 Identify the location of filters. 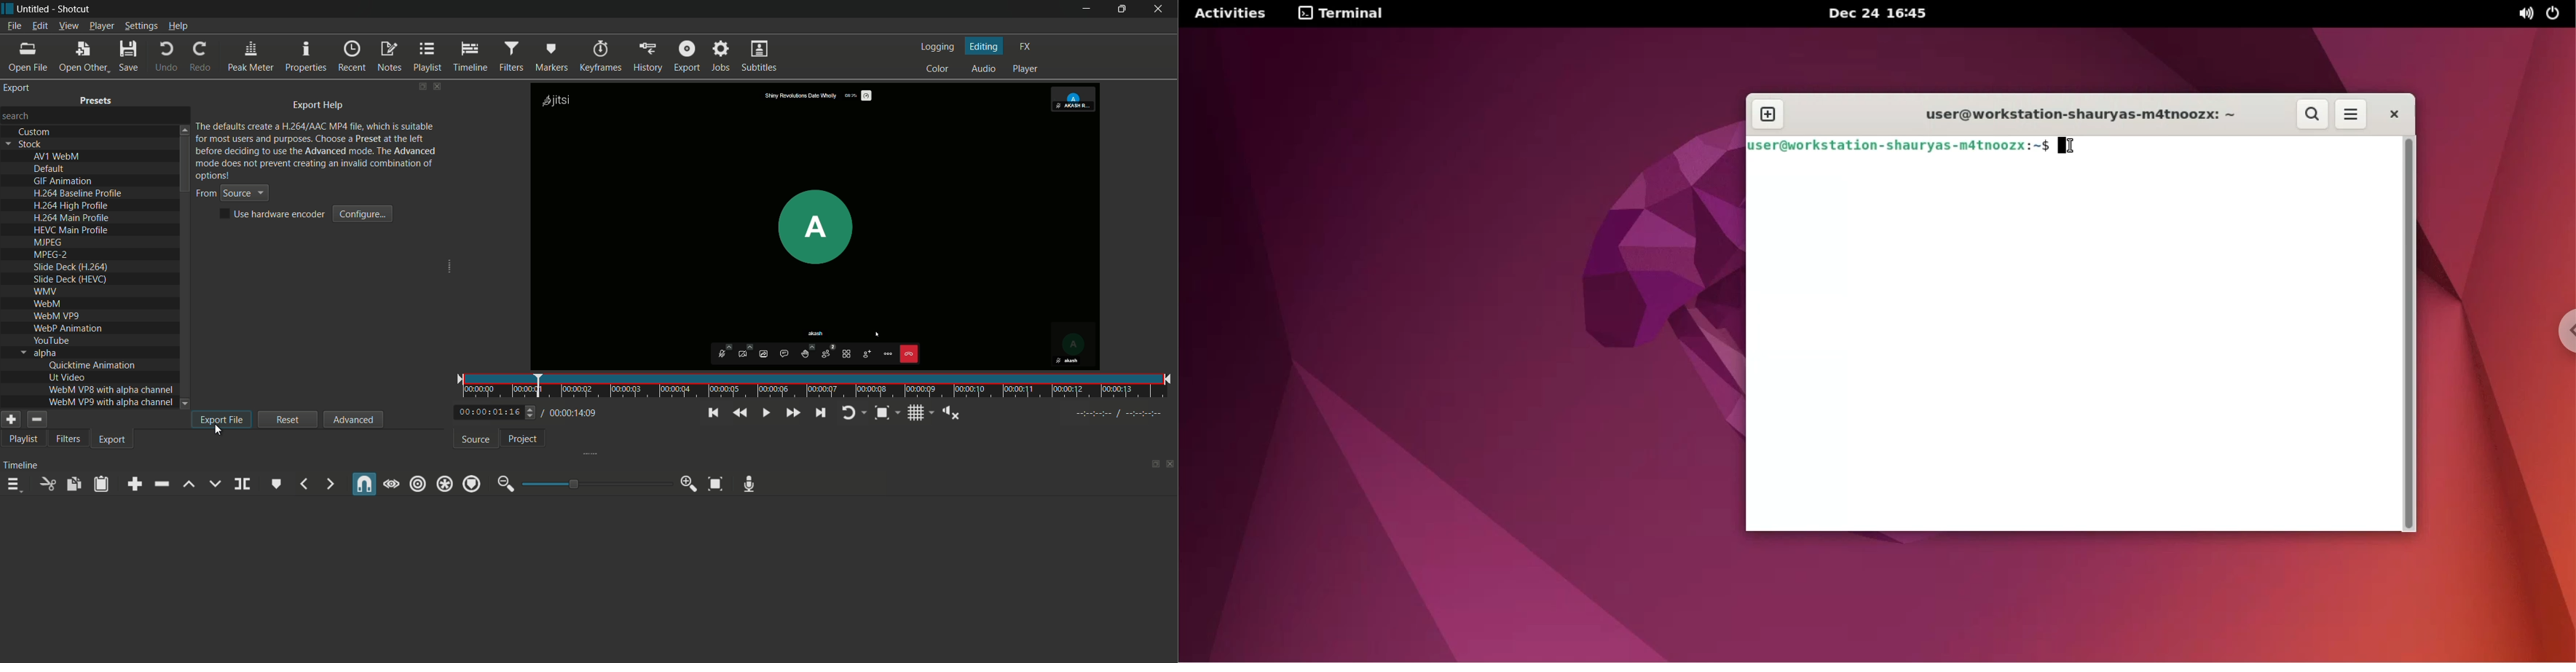
(68, 438).